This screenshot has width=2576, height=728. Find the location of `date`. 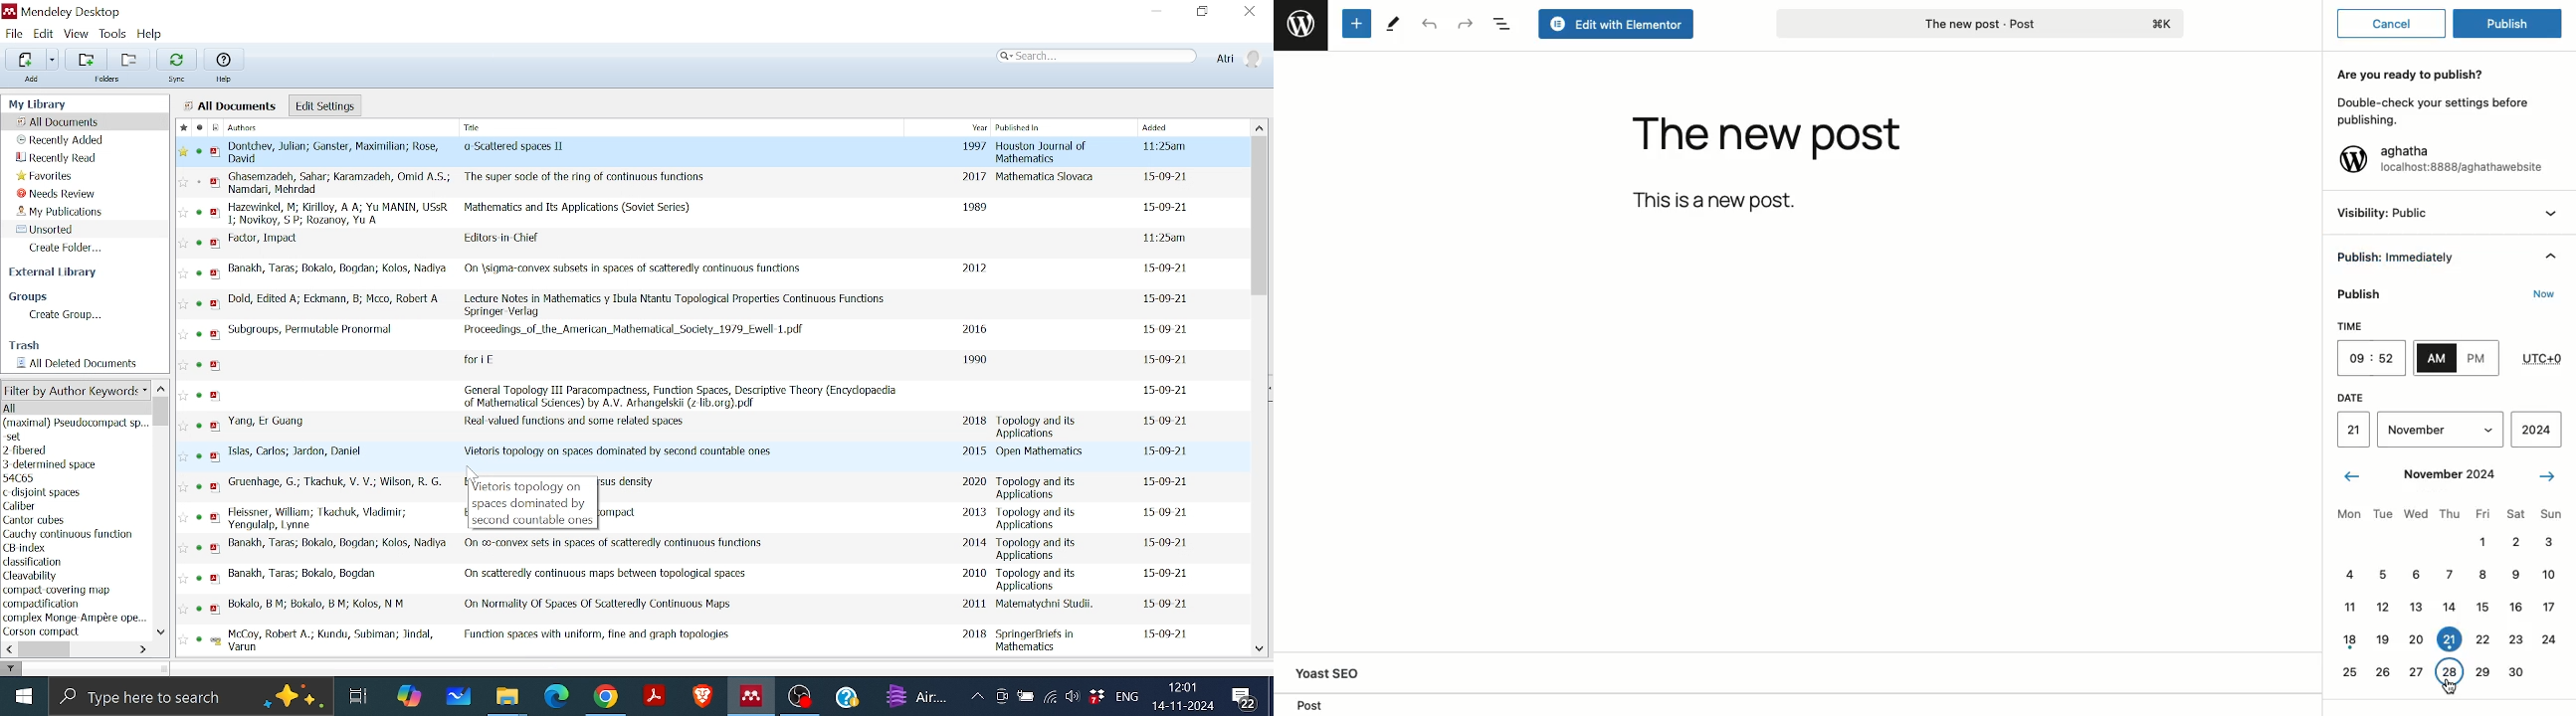

date is located at coordinates (1163, 421).